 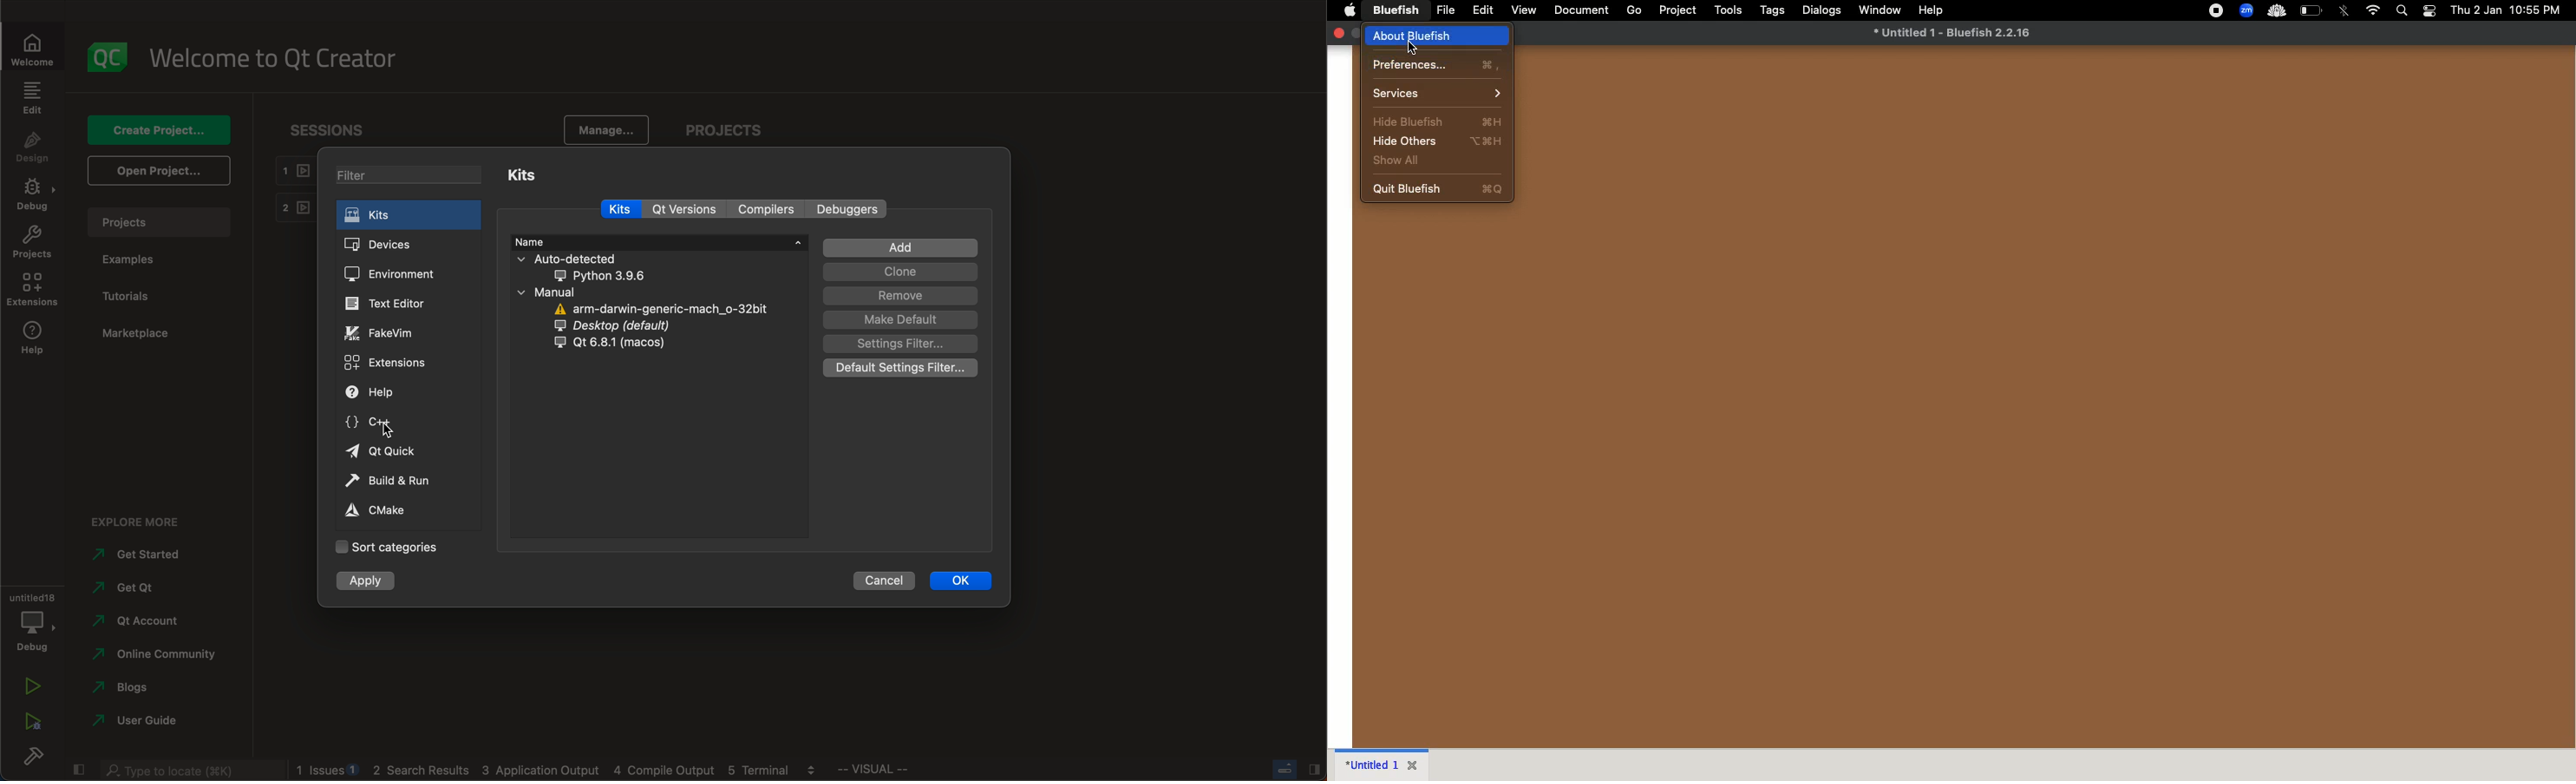 I want to click on setting filter, so click(x=903, y=343).